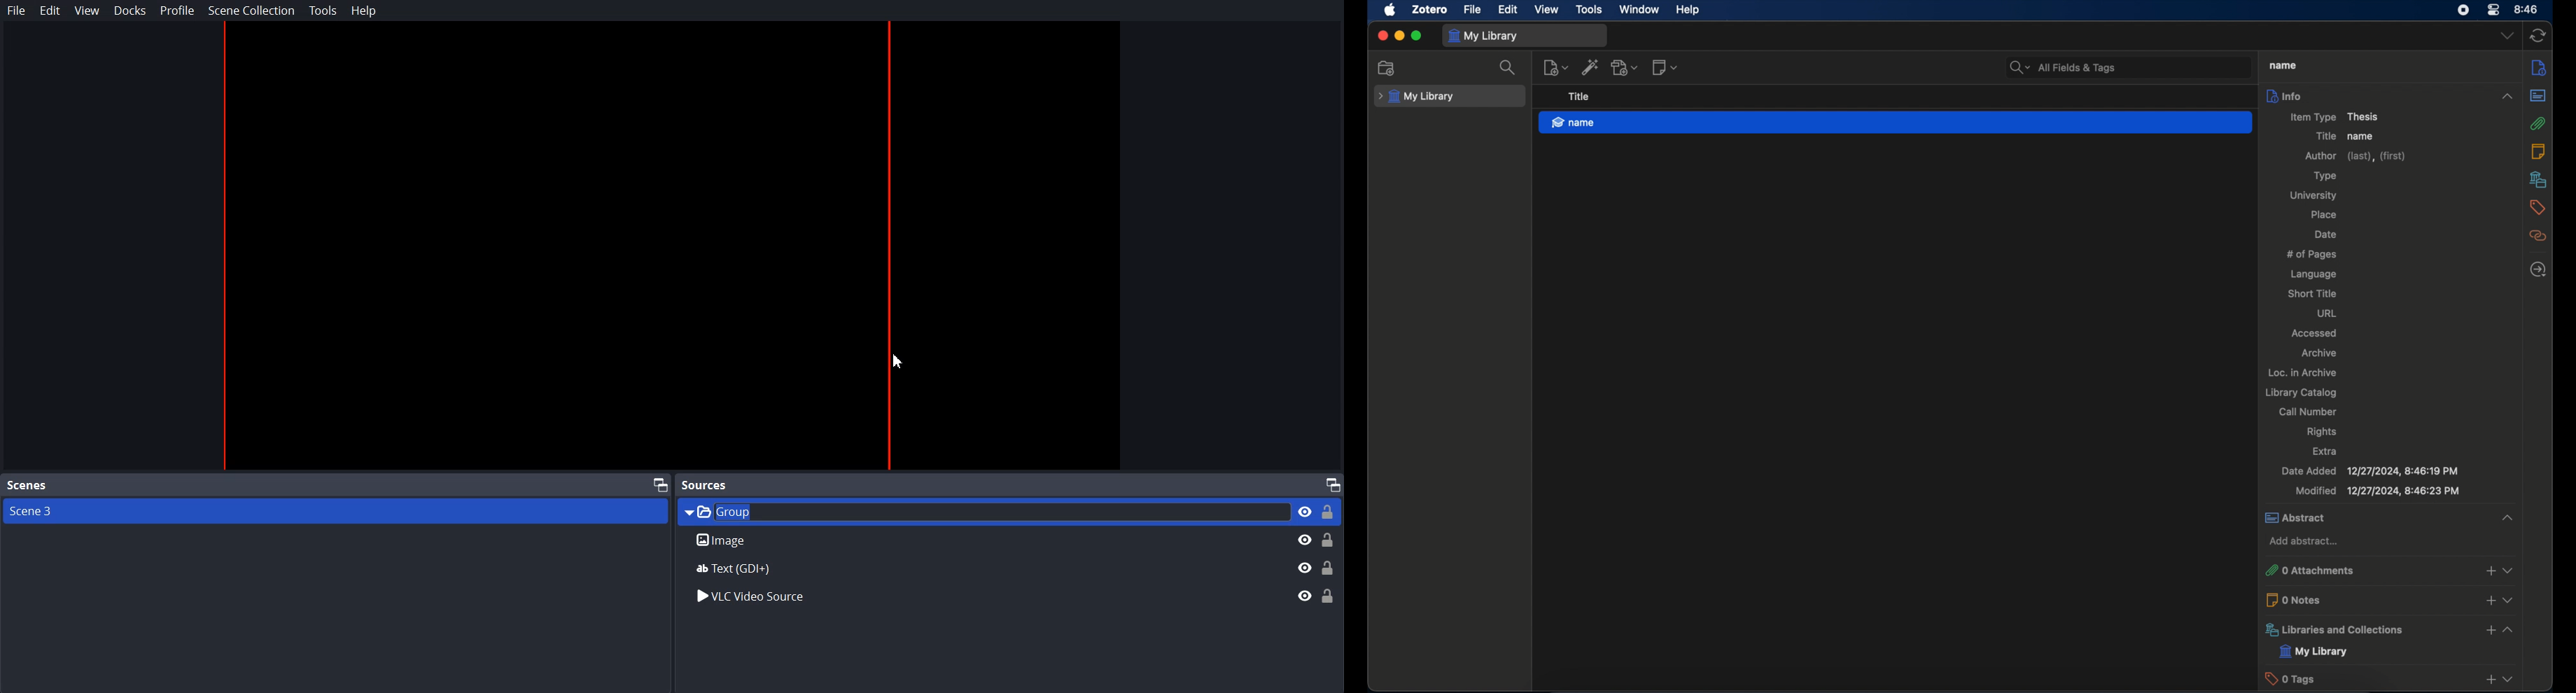  Describe the element at coordinates (2142, 68) in the screenshot. I see `search bar input` at that location.